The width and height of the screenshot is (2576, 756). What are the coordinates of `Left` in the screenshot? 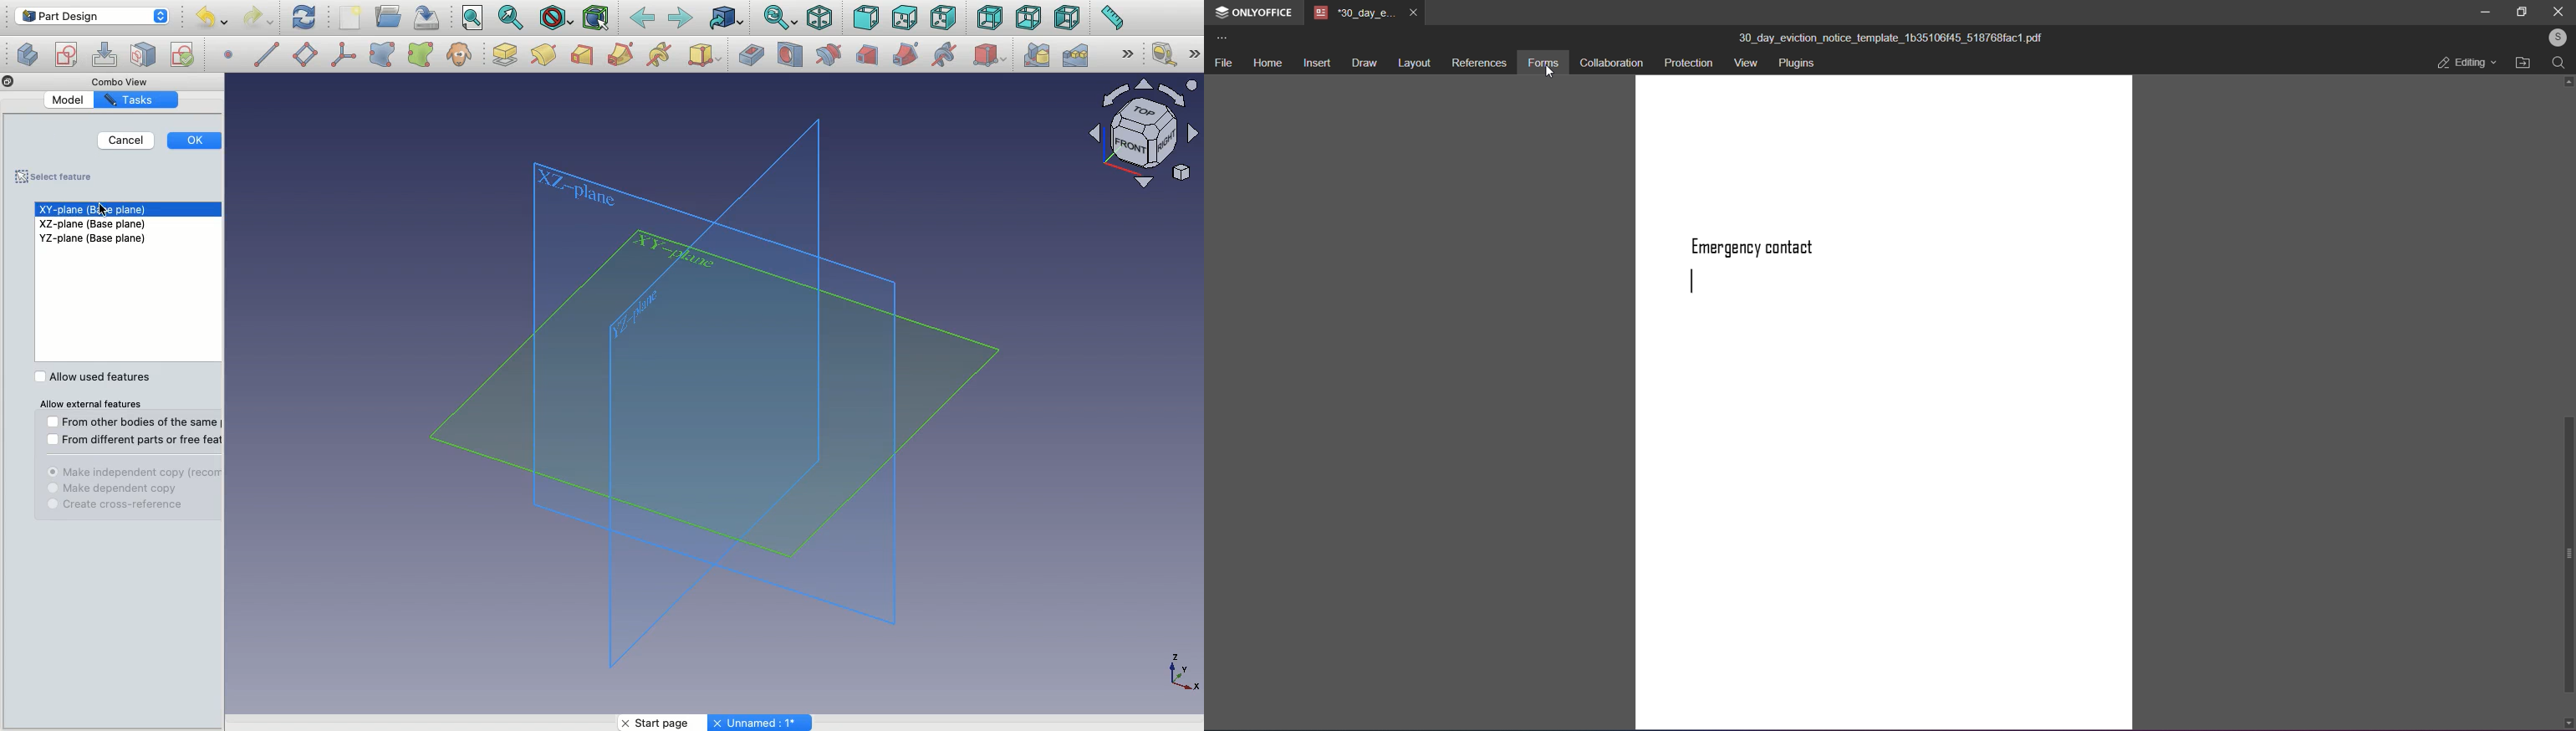 It's located at (1066, 18).